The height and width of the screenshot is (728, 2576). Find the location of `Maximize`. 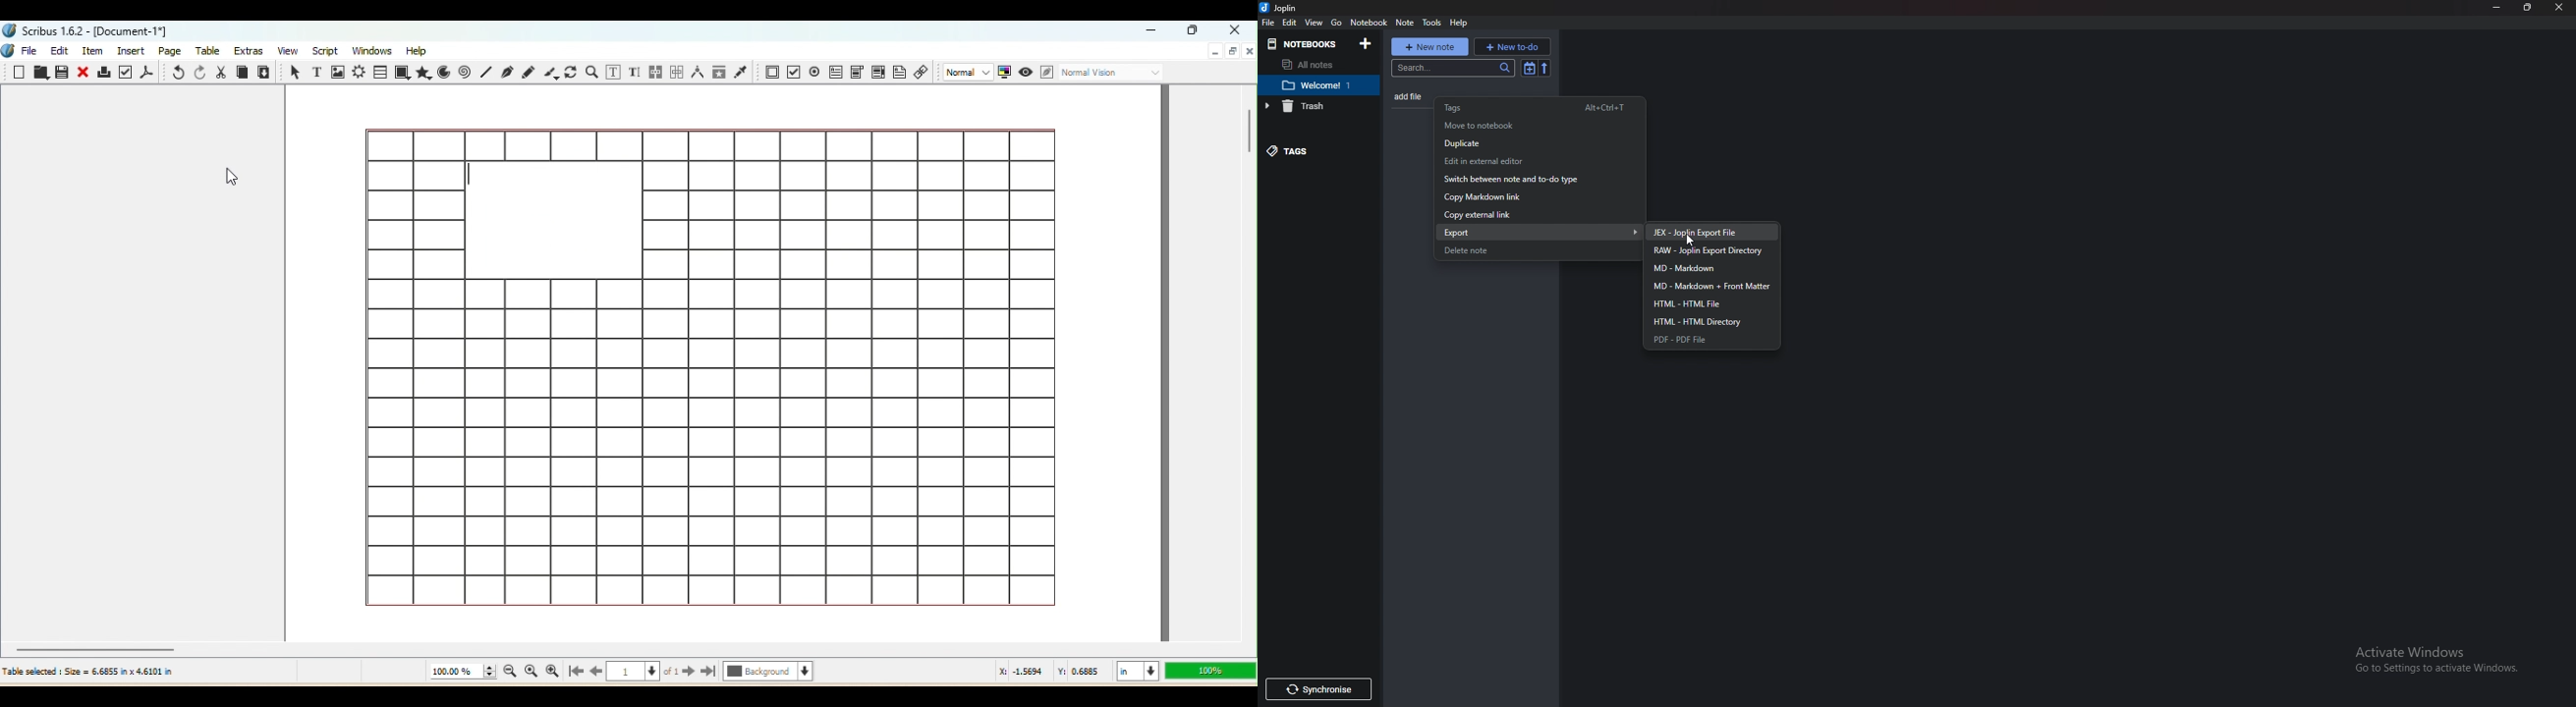

Maximize is located at coordinates (1195, 31).